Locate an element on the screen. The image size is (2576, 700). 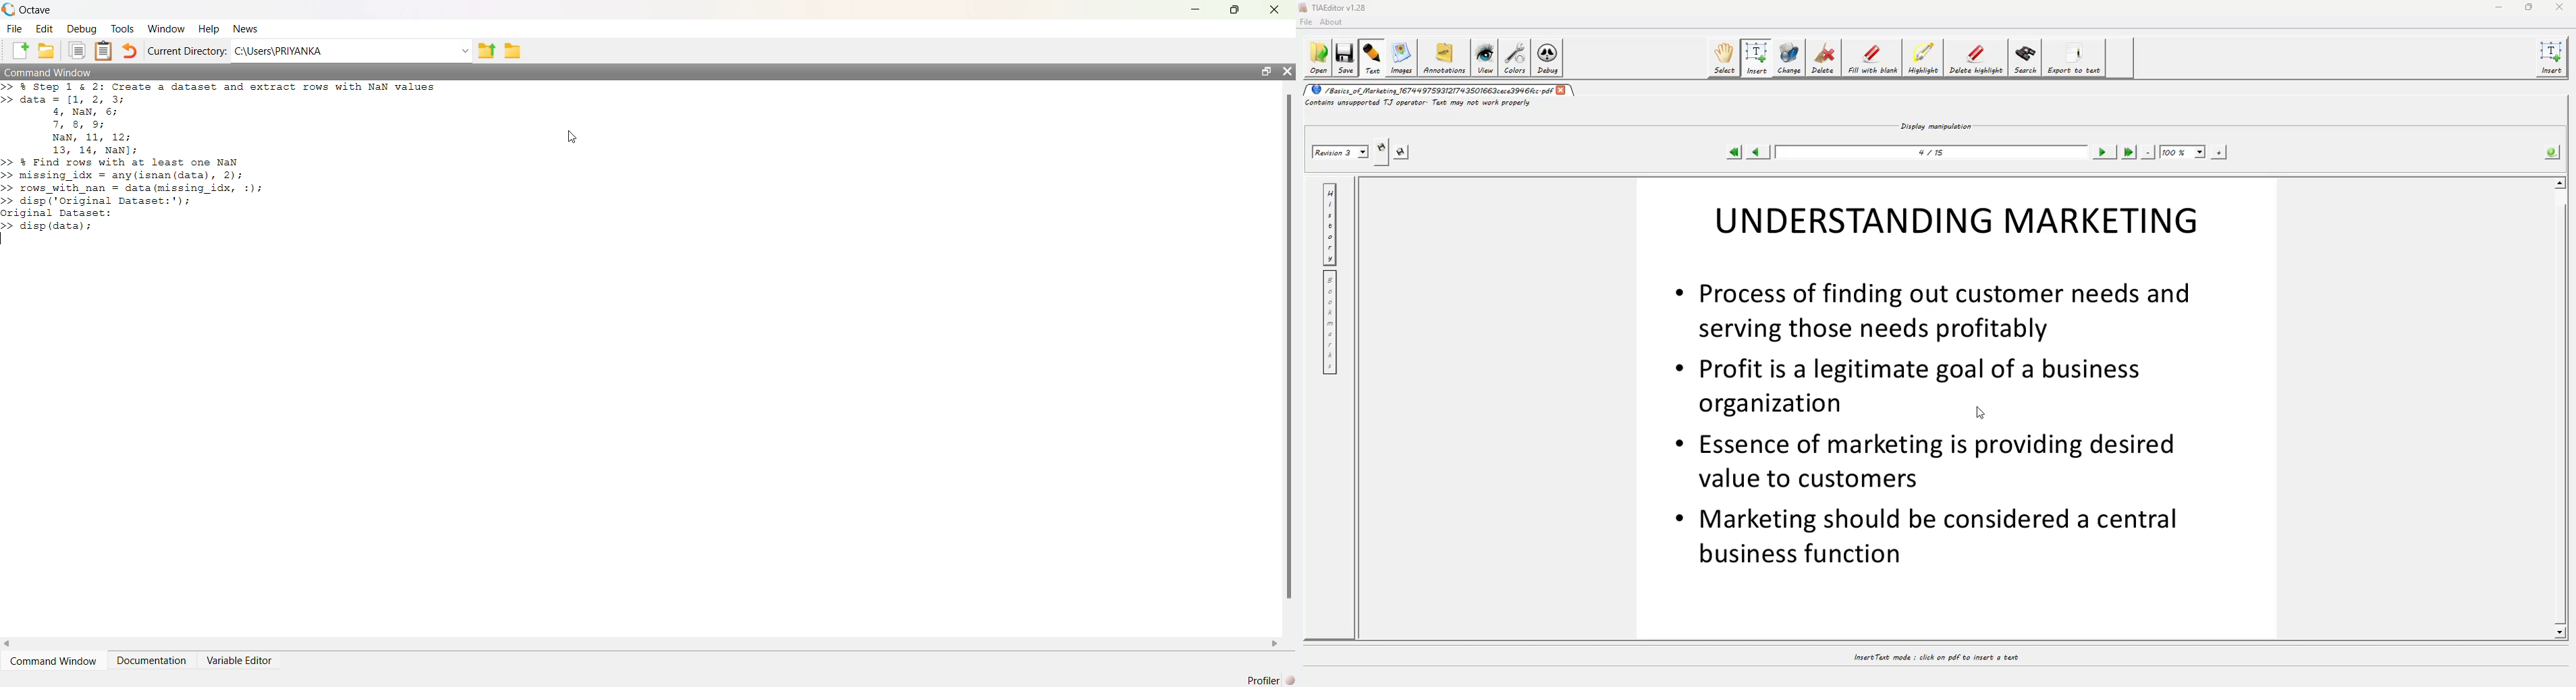
dropdown is located at coordinates (464, 51).